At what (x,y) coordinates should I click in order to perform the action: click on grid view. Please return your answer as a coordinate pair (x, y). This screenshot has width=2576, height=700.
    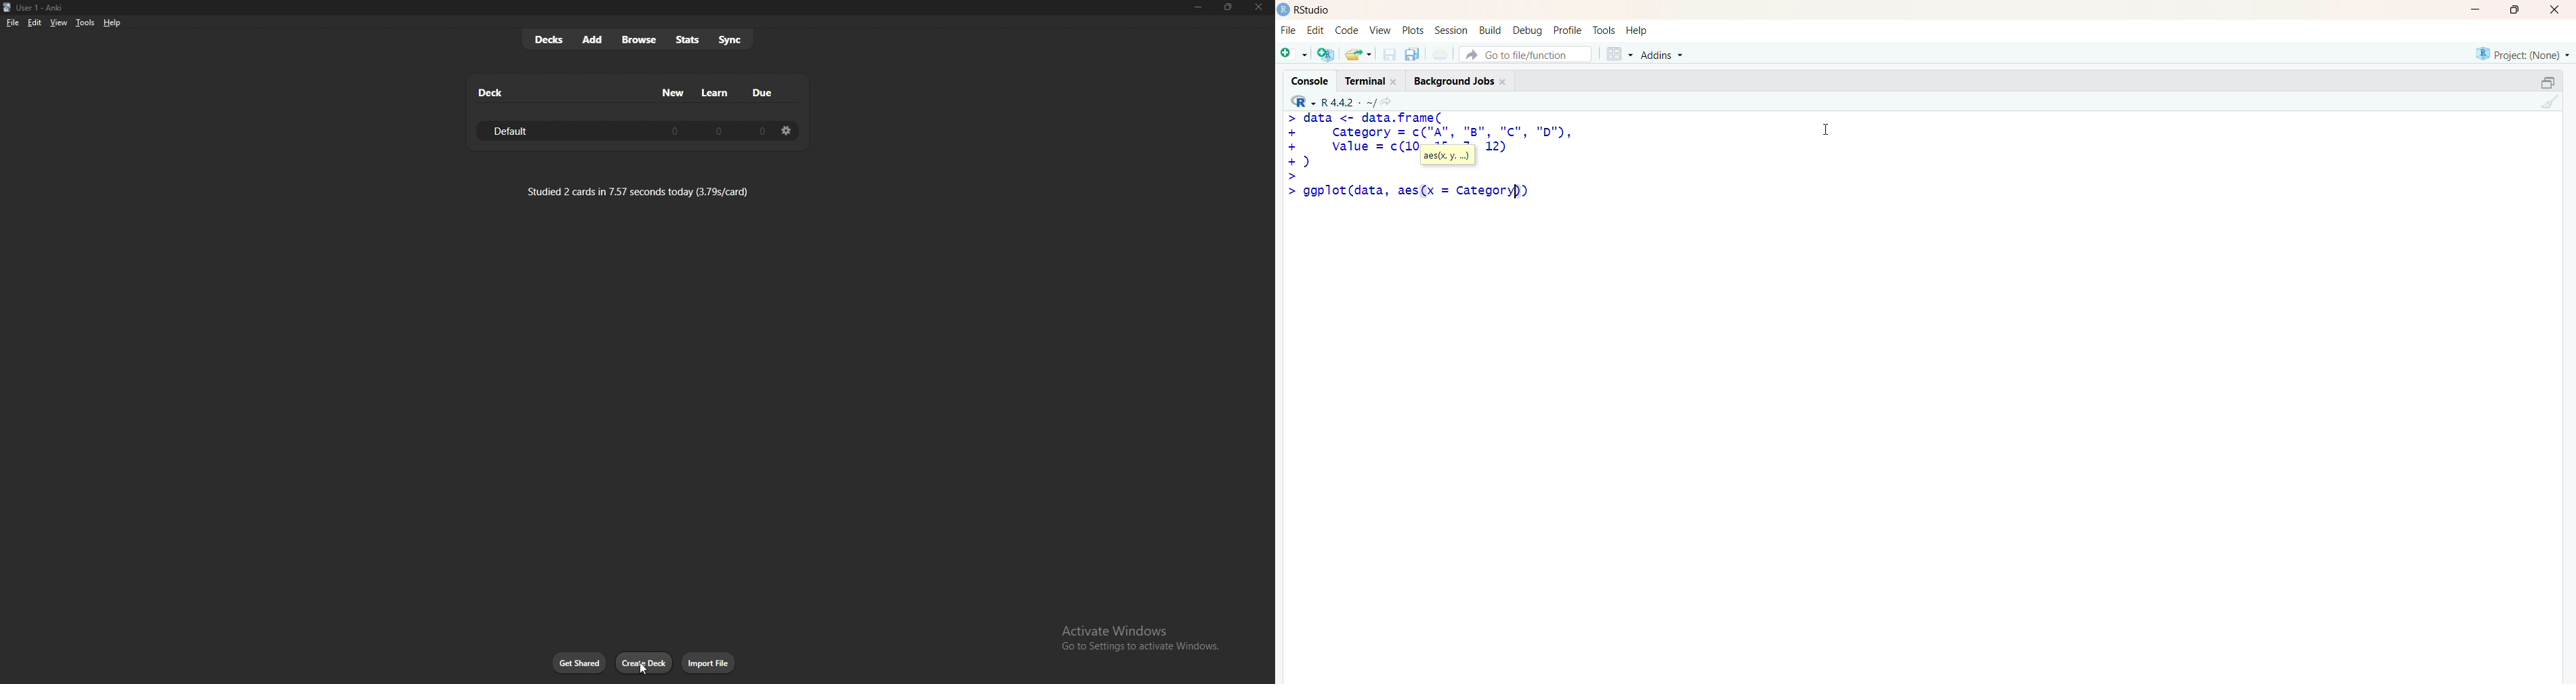
    Looking at the image, I should click on (1619, 54).